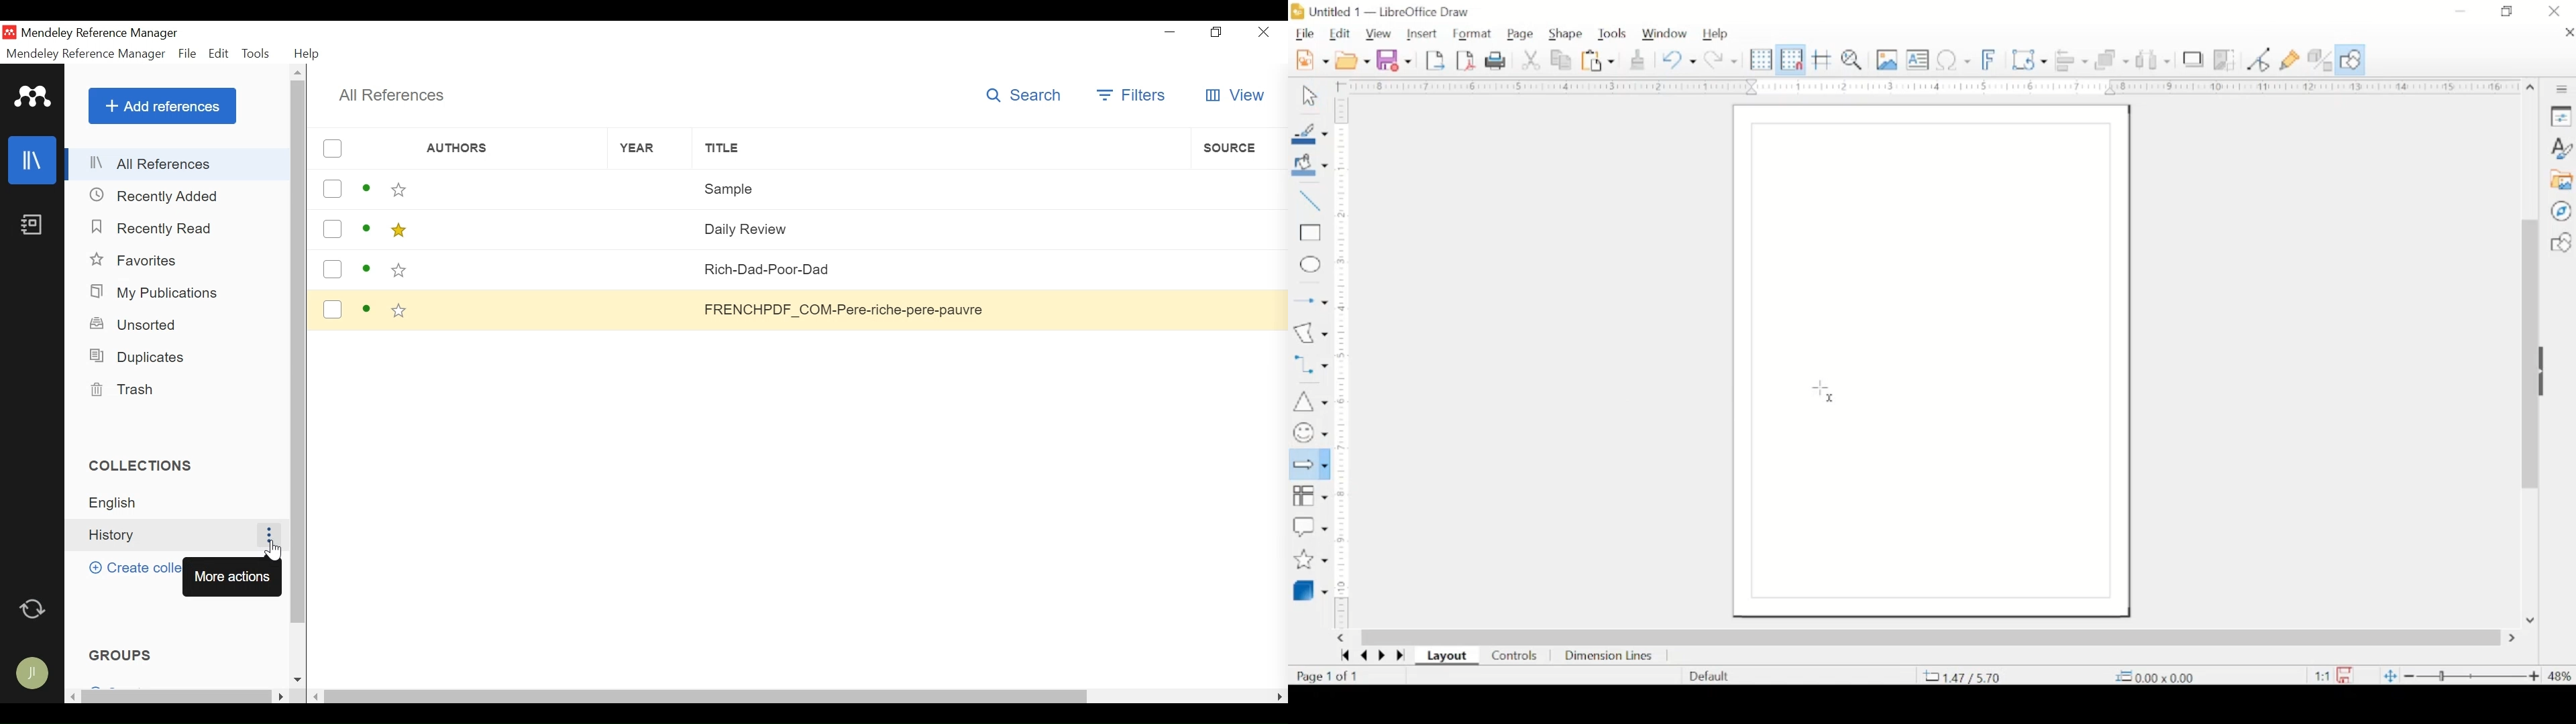  I want to click on Authors, so click(512, 308).